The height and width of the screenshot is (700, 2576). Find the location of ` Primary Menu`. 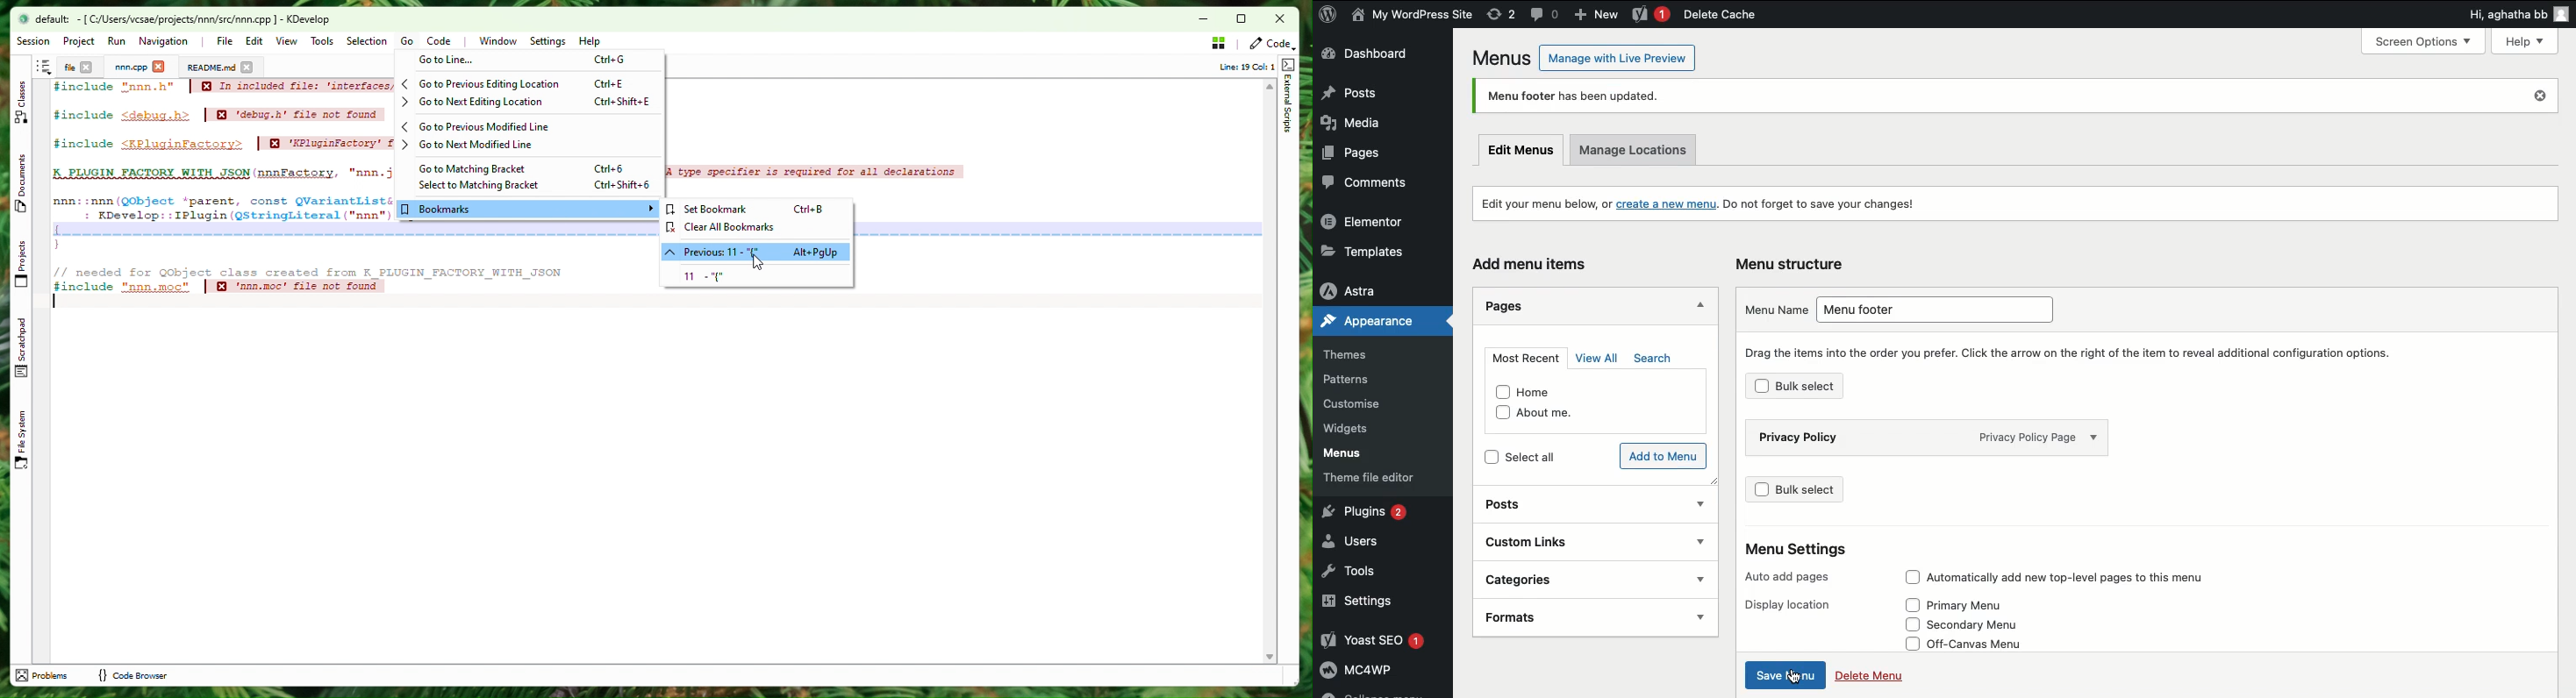

 Primary Menu is located at coordinates (1987, 605).